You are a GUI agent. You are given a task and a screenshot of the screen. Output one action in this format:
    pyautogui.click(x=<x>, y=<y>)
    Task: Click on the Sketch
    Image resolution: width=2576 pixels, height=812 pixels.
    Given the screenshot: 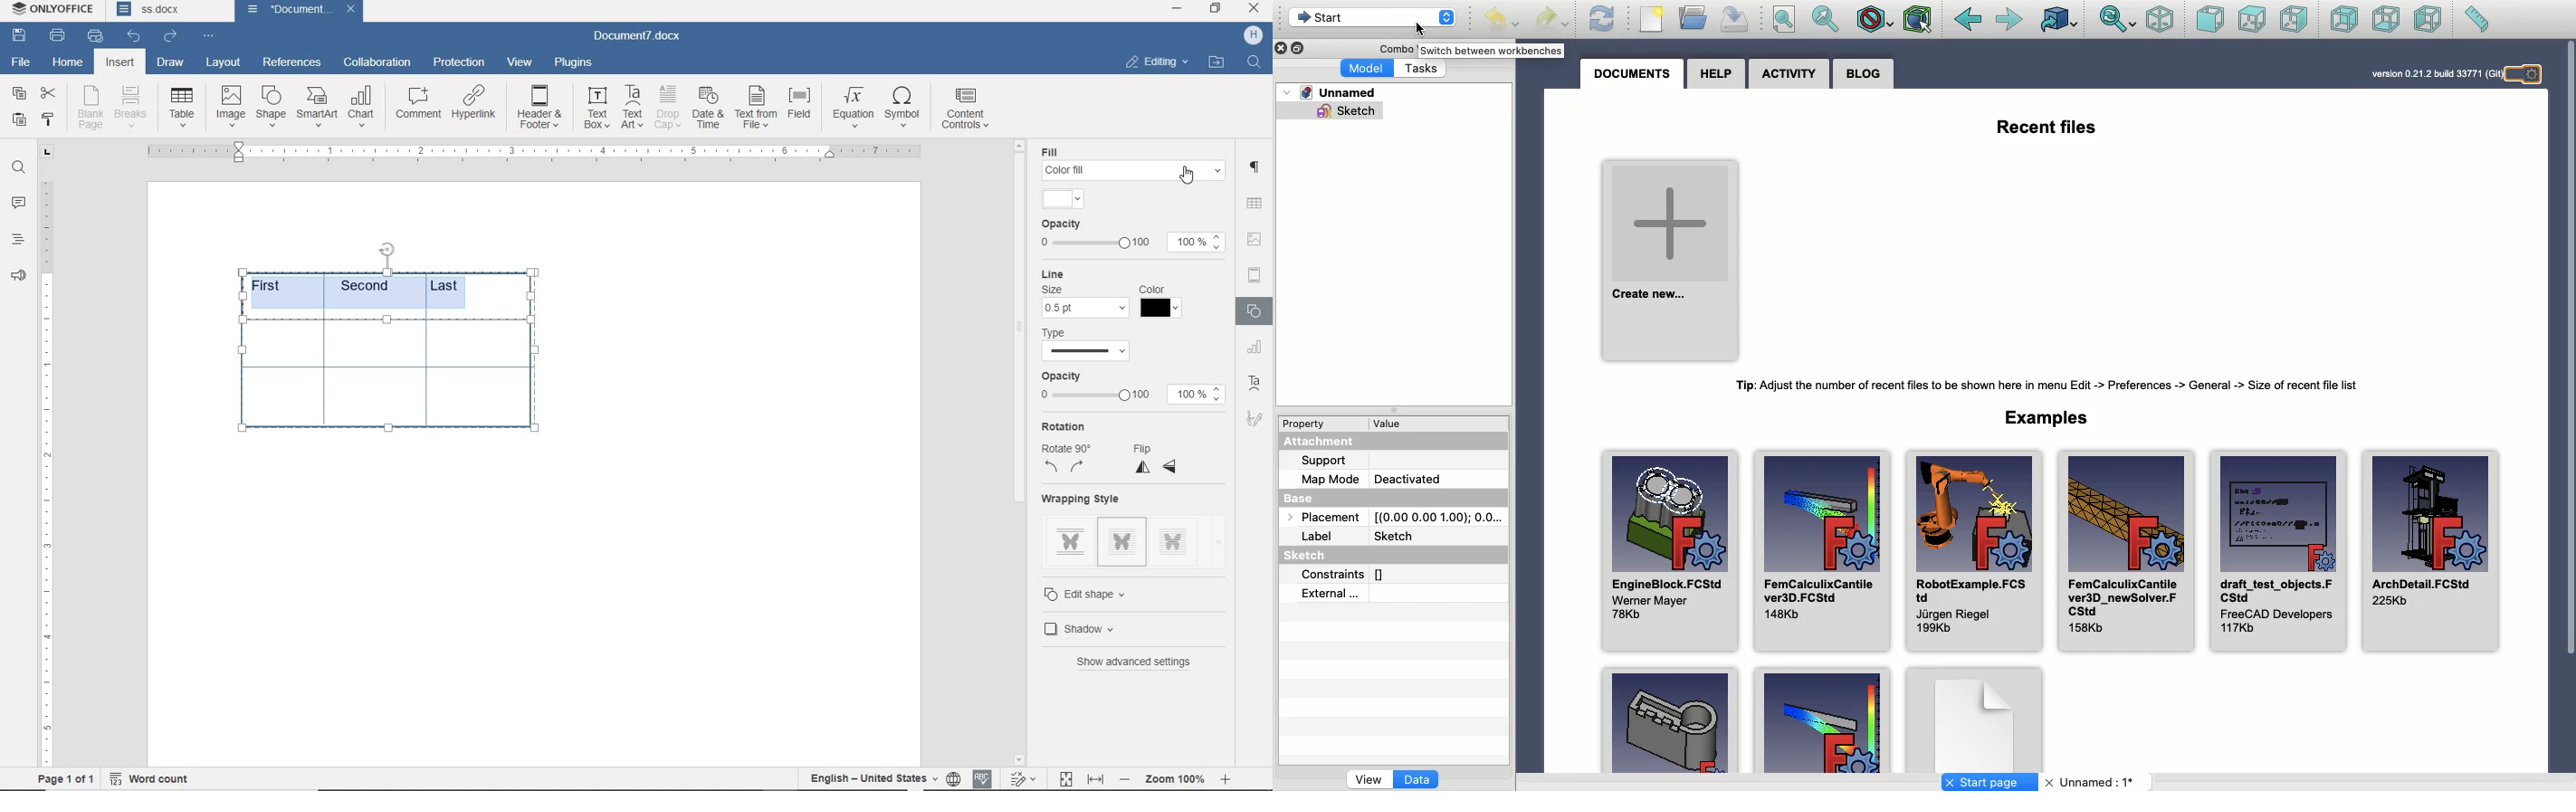 What is the action you would take?
    pyautogui.click(x=1399, y=537)
    